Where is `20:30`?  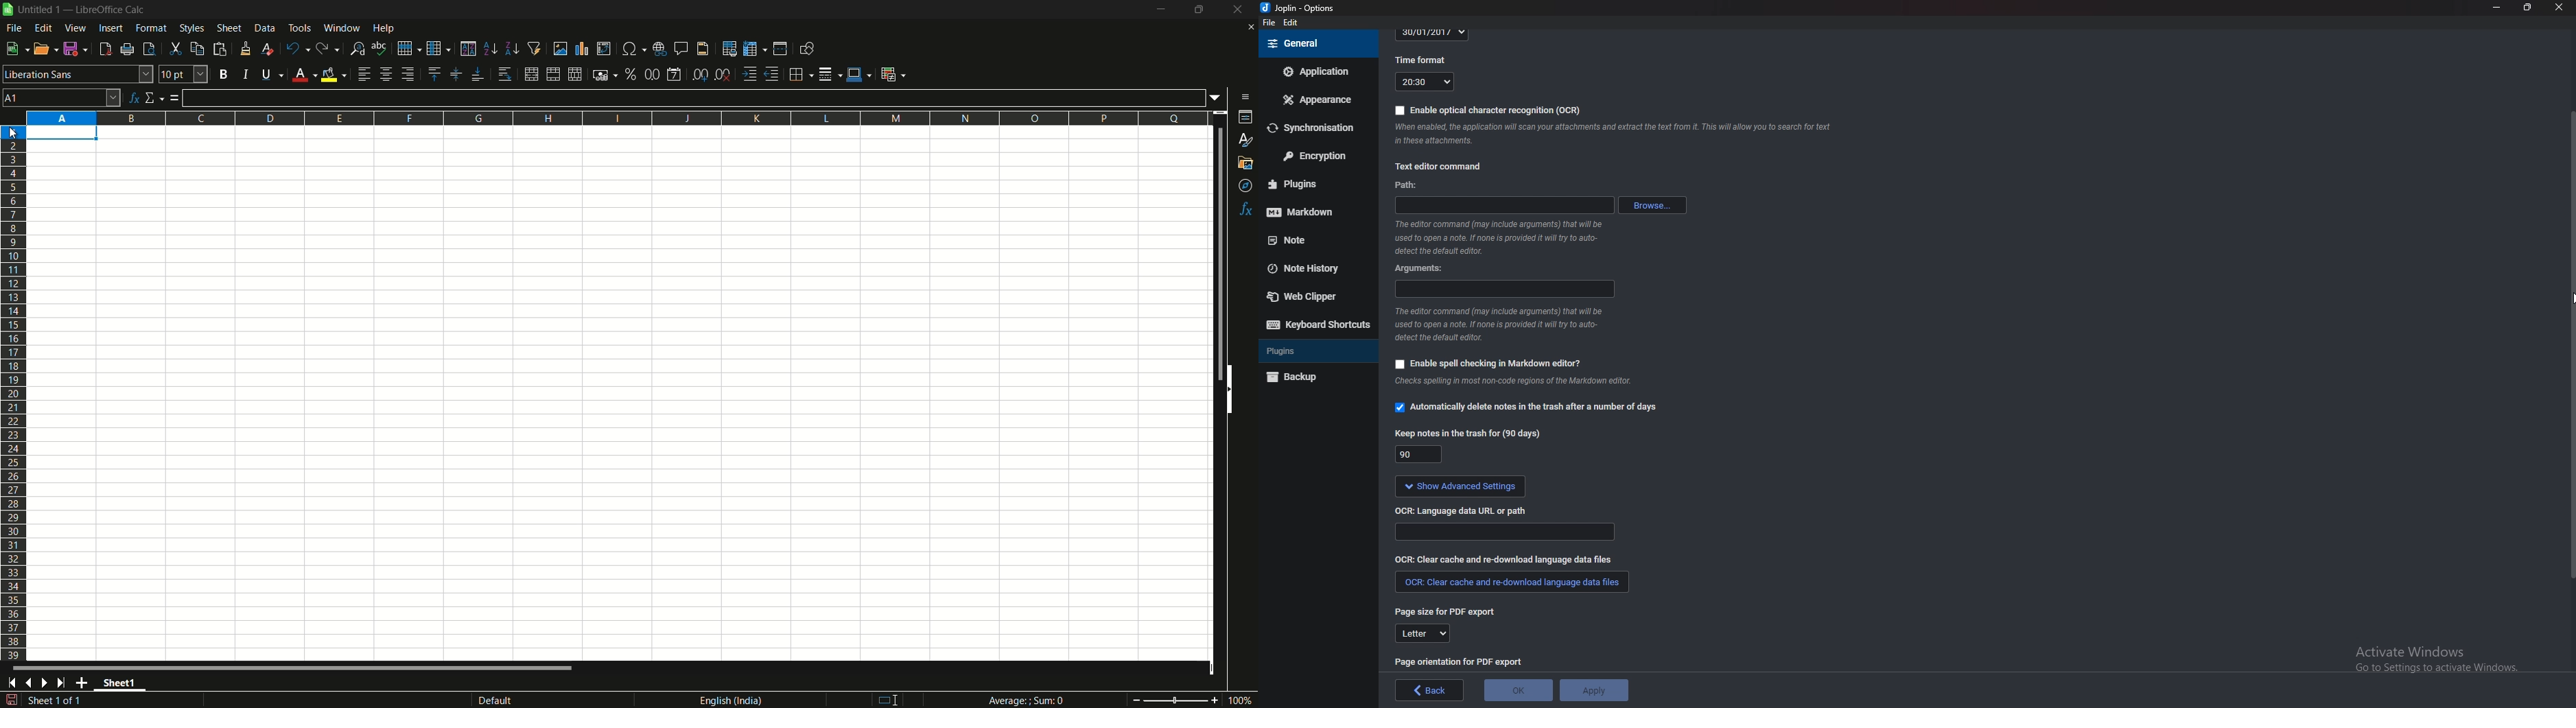
20:30 is located at coordinates (1425, 82).